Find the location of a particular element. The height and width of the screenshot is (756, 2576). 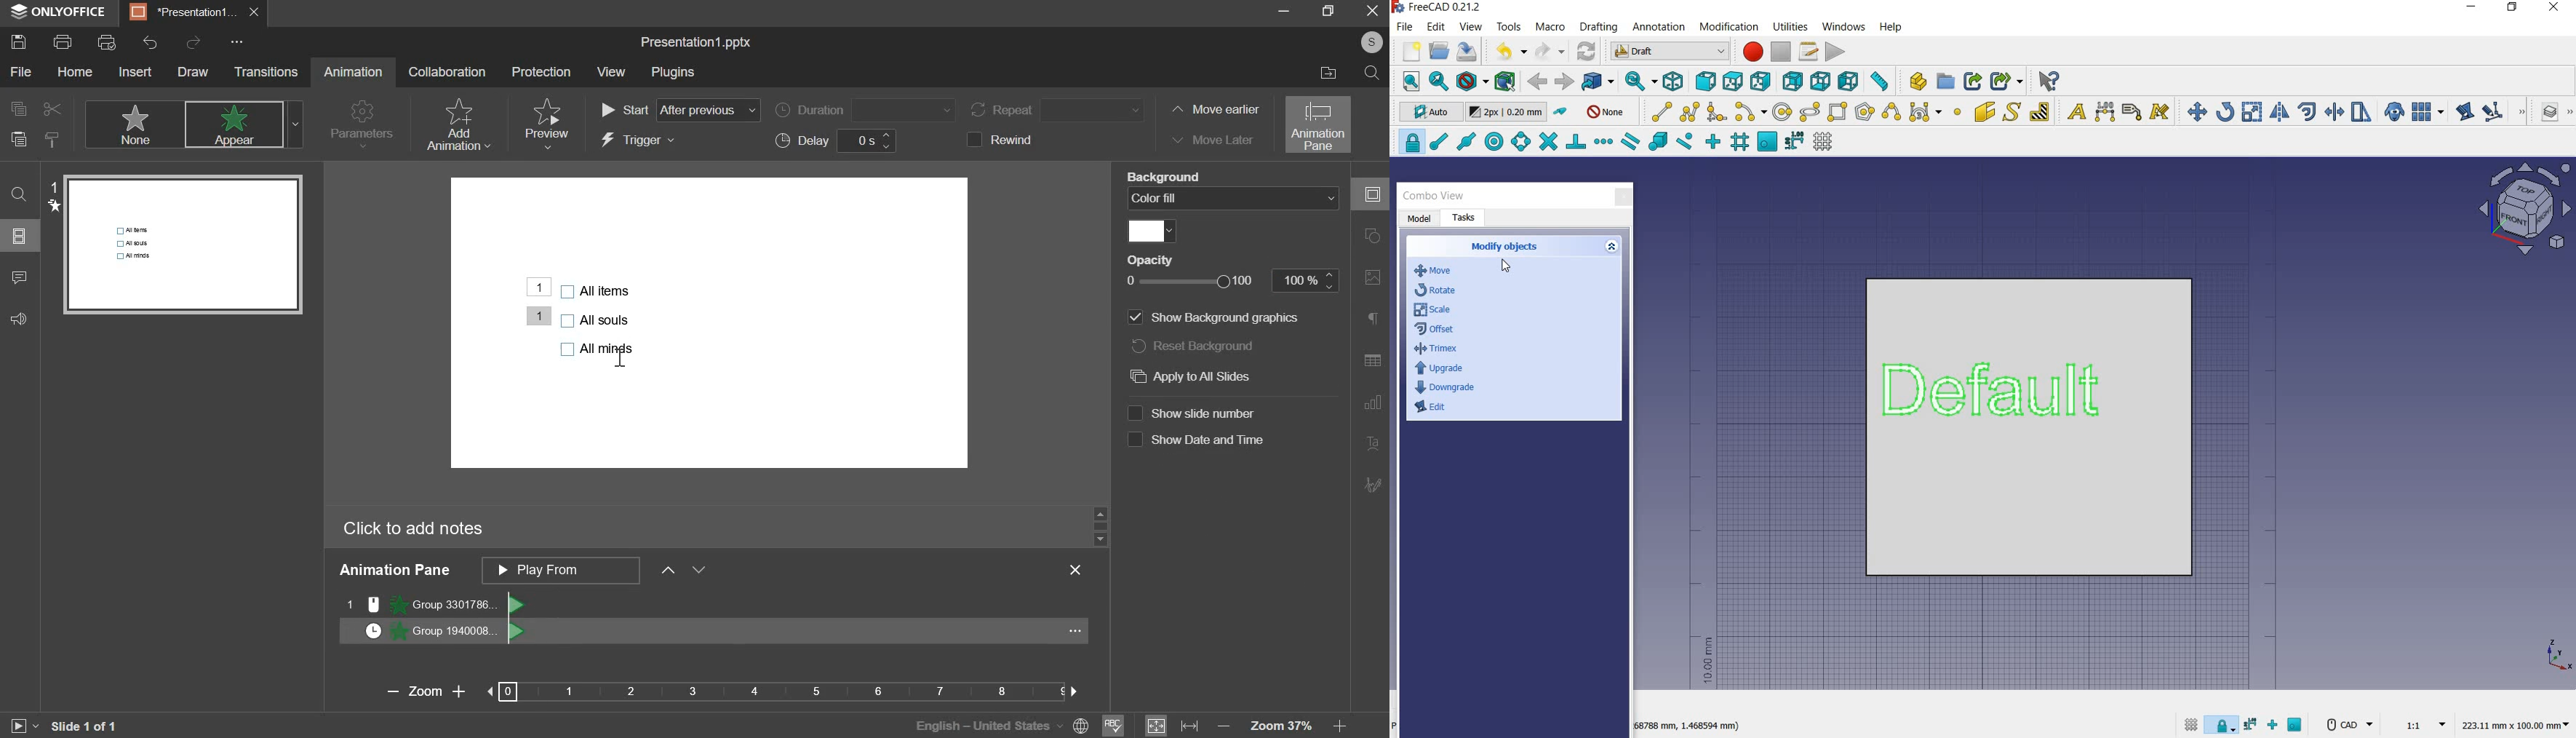

edit is located at coordinates (1437, 28).